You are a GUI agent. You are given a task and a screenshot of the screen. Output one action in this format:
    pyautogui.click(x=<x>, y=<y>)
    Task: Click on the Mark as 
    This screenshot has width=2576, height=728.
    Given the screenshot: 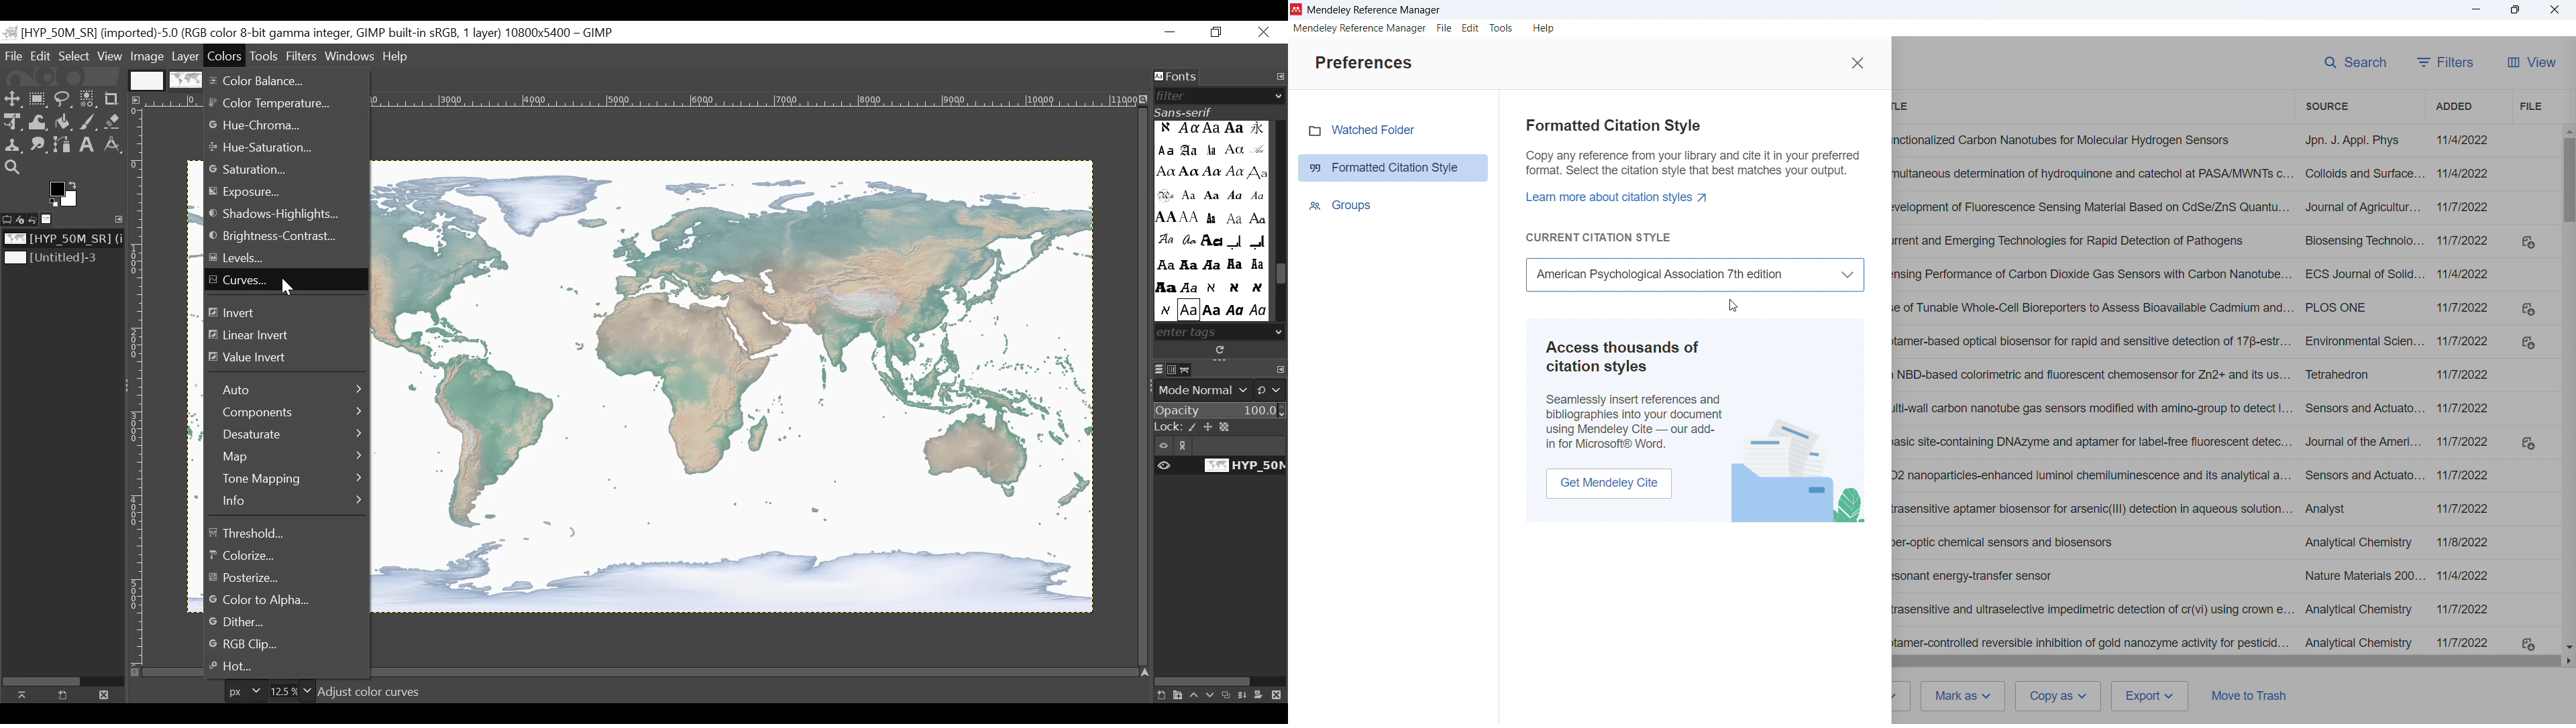 What is the action you would take?
    pyautogui.click(x=1966, y=696)
    